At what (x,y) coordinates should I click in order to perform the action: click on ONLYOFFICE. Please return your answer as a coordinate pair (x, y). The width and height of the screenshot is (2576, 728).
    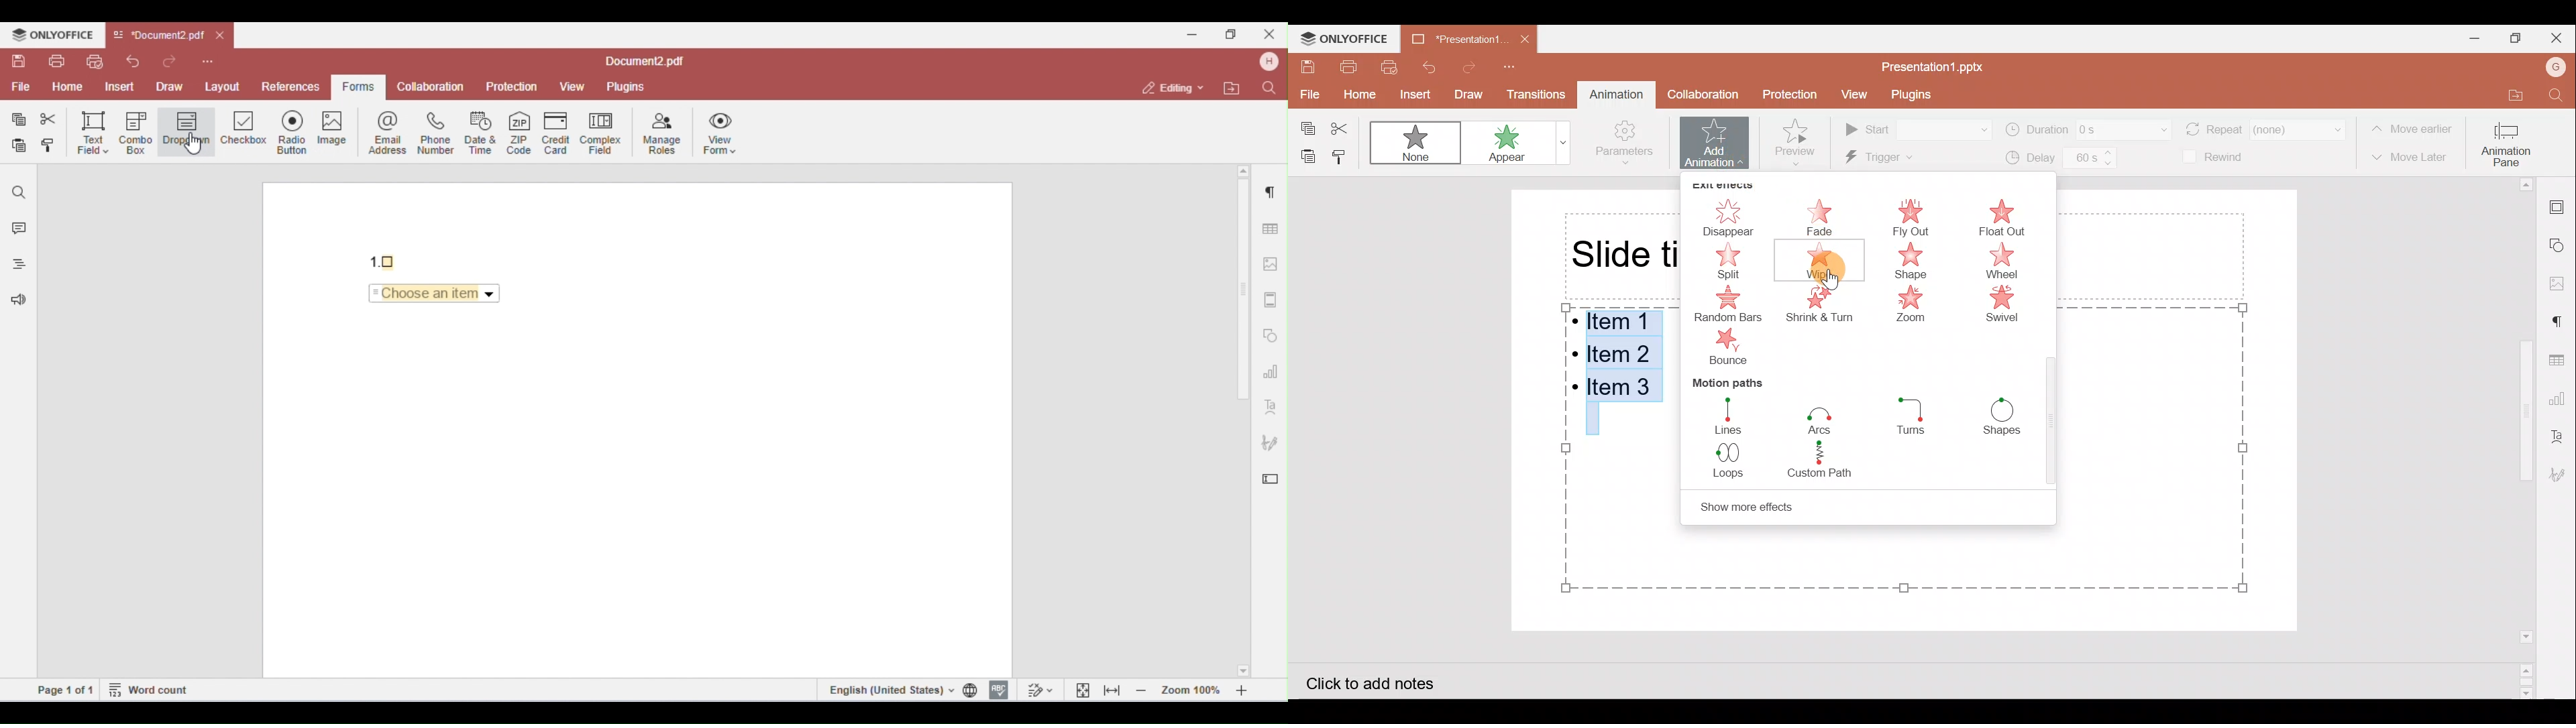
    Looking at the image, I should click on (1341, 38).